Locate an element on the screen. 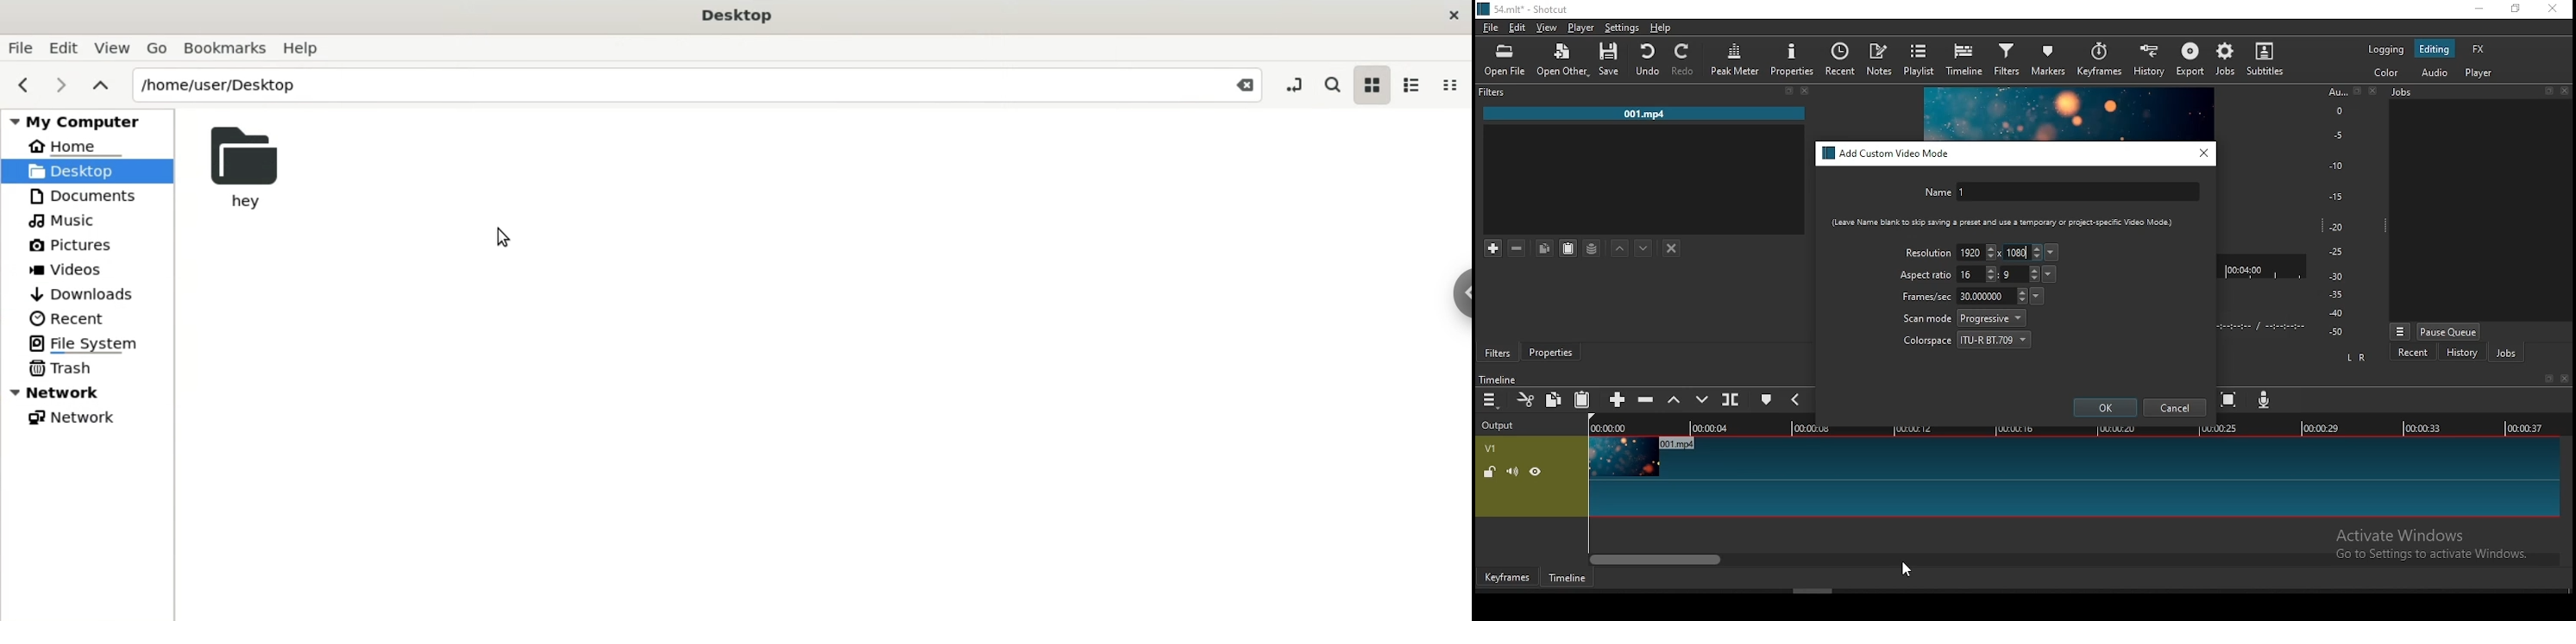 This screenshot has width=2576, height=644. compact view is located at coordinates (1454, 86).